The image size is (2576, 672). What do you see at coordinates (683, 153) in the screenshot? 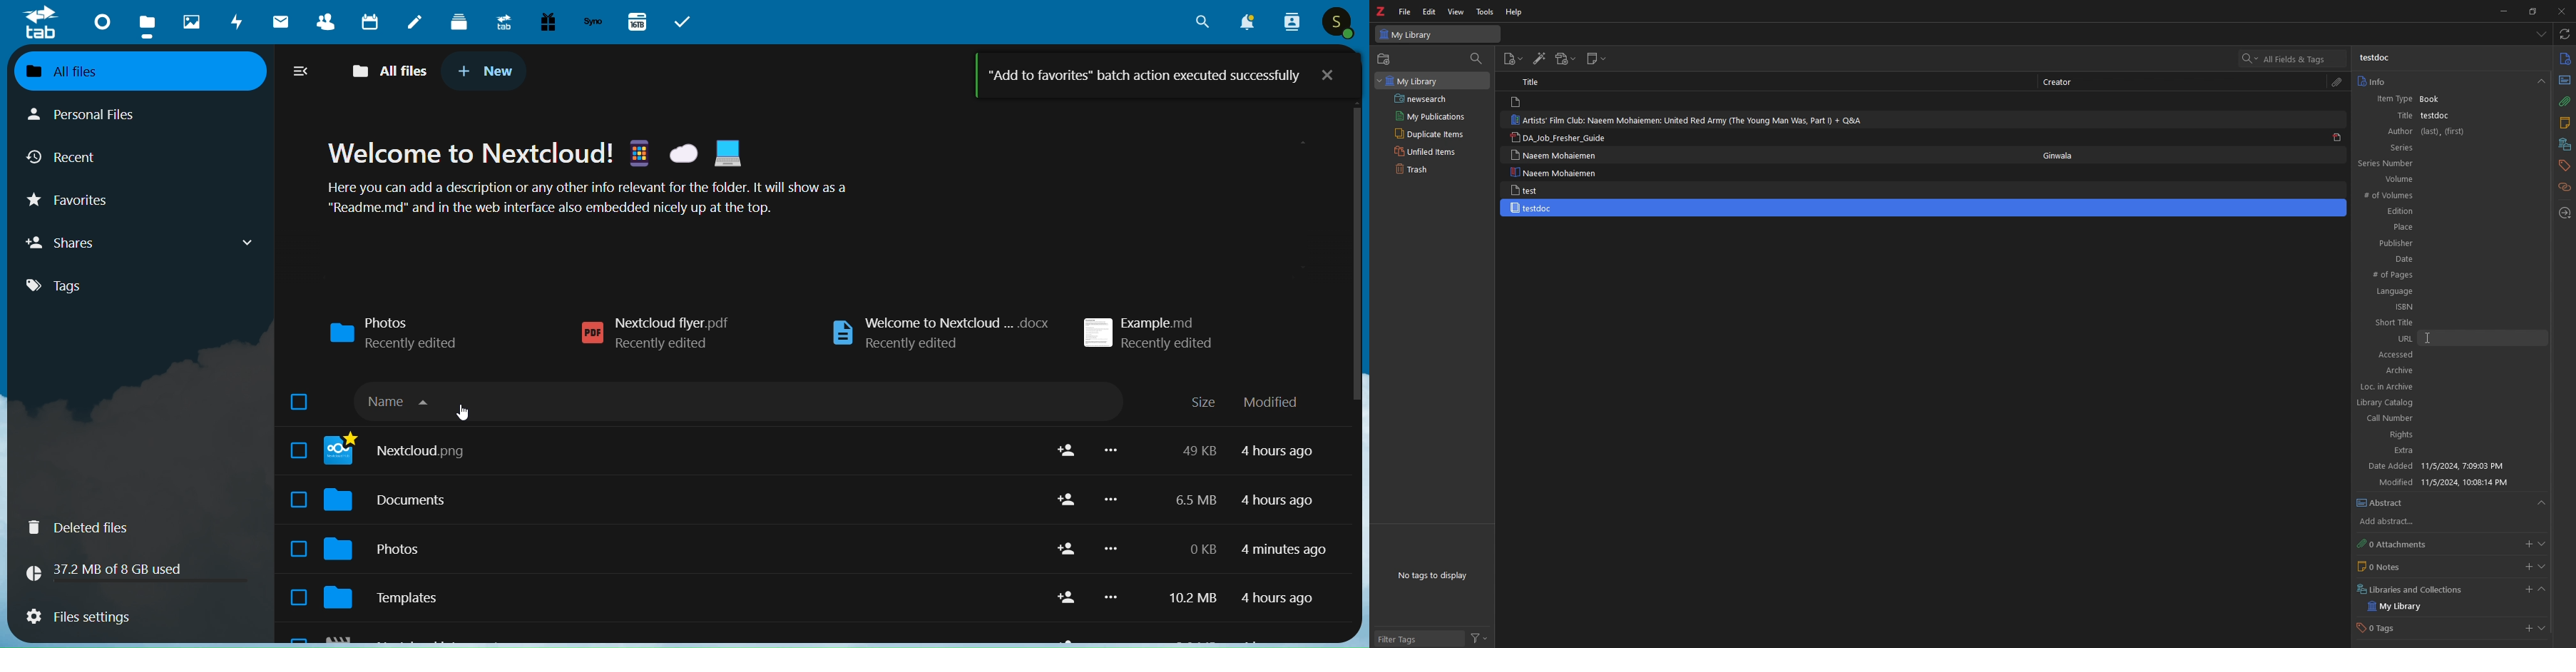
I see `Cloud emoji` at bounding box center [683, 153].